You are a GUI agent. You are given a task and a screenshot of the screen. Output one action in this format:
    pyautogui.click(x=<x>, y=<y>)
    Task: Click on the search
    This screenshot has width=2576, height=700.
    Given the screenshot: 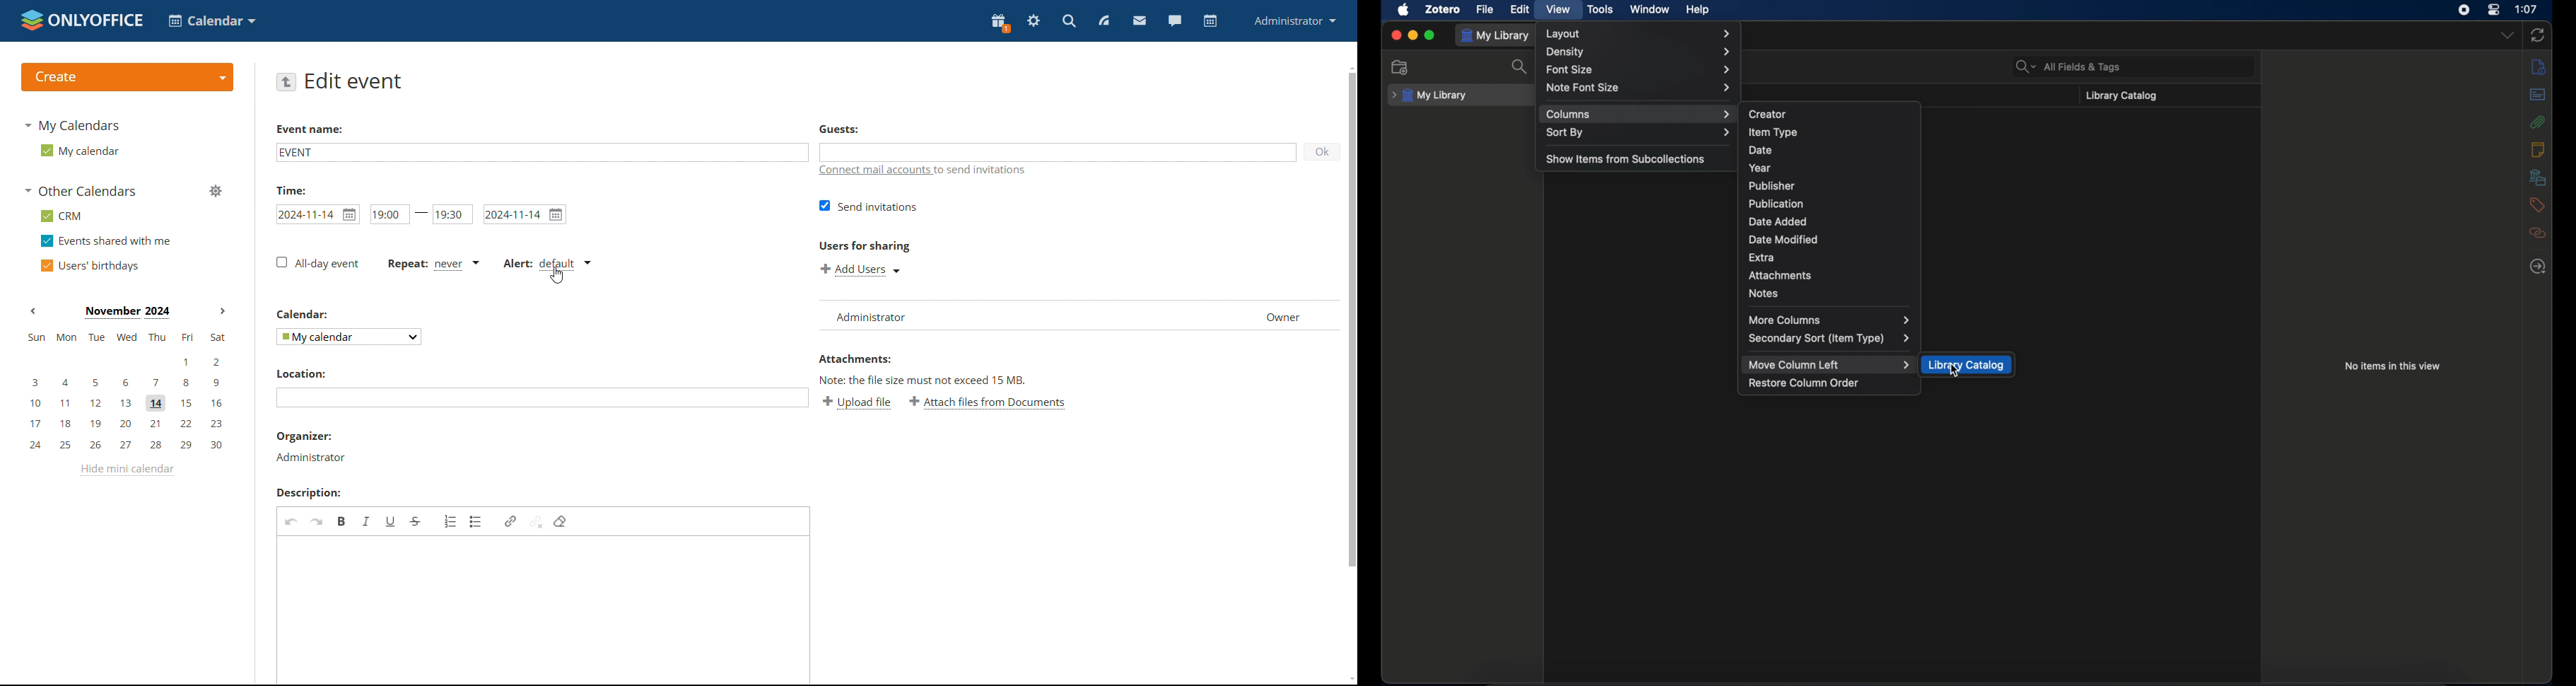 What is the action you would take?
    pyautogui.click(x=1522, y=67)
    